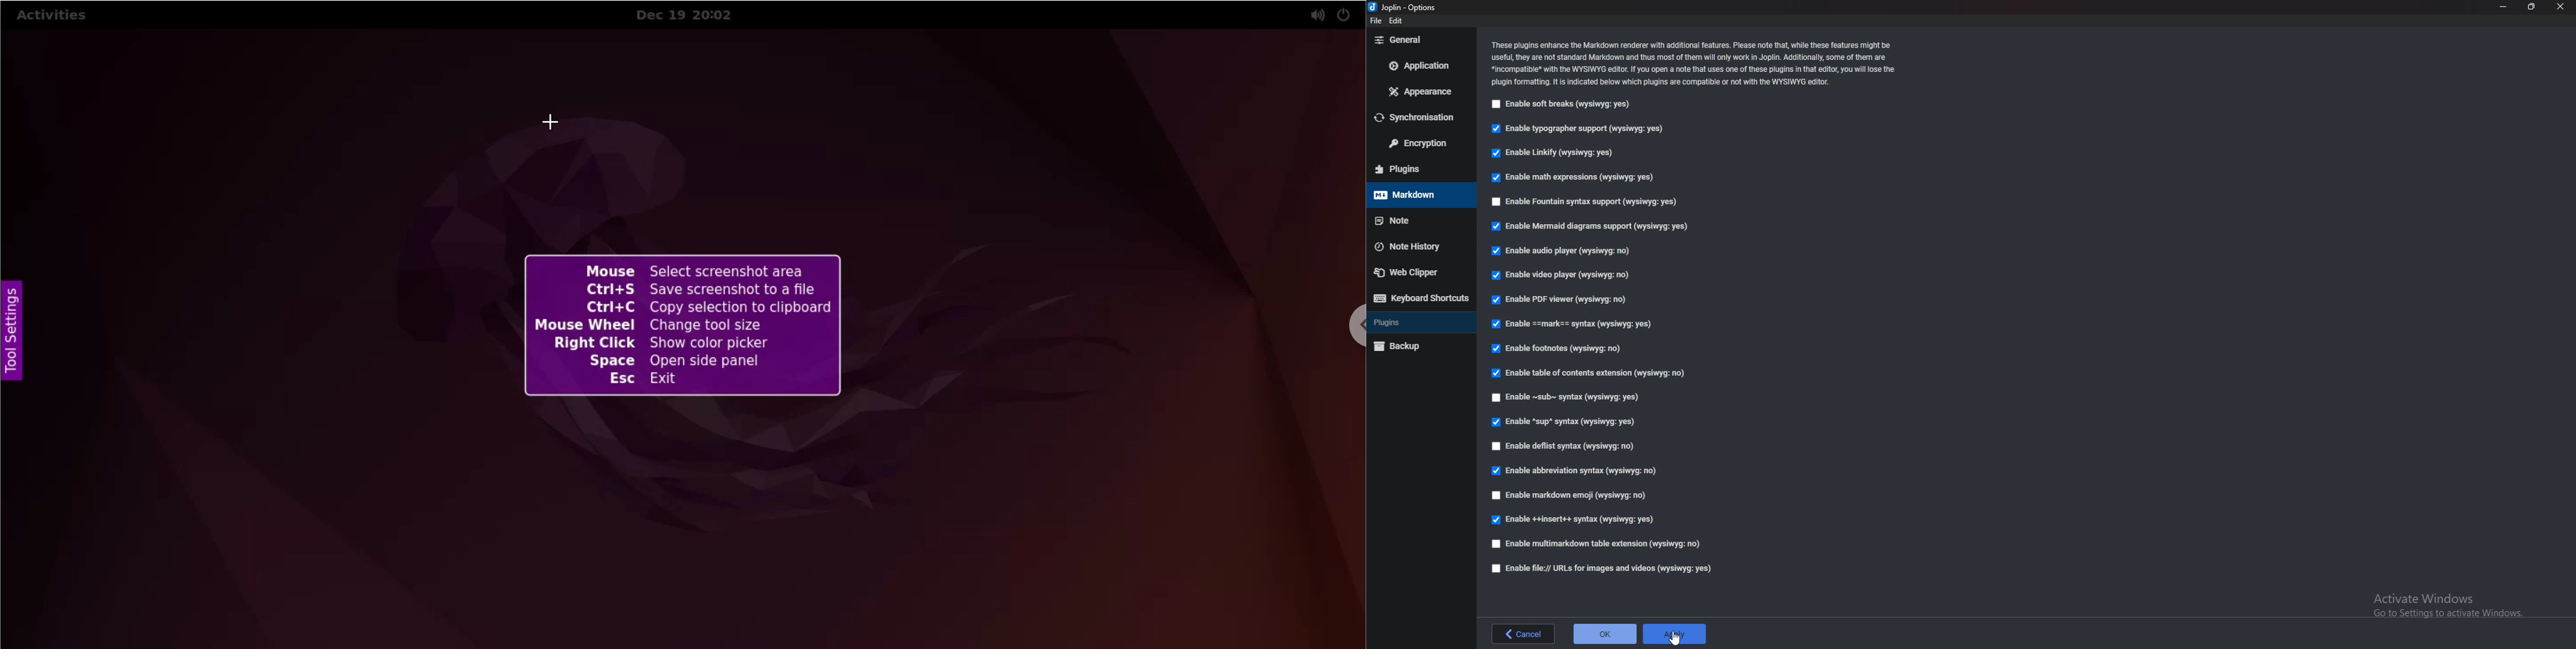 This screenshot has height=672, width=2576. What do you see at coordinates (1567, 497) in the screenshot?
I see `enable markdown emoji` at bounding box center [1567, 497].